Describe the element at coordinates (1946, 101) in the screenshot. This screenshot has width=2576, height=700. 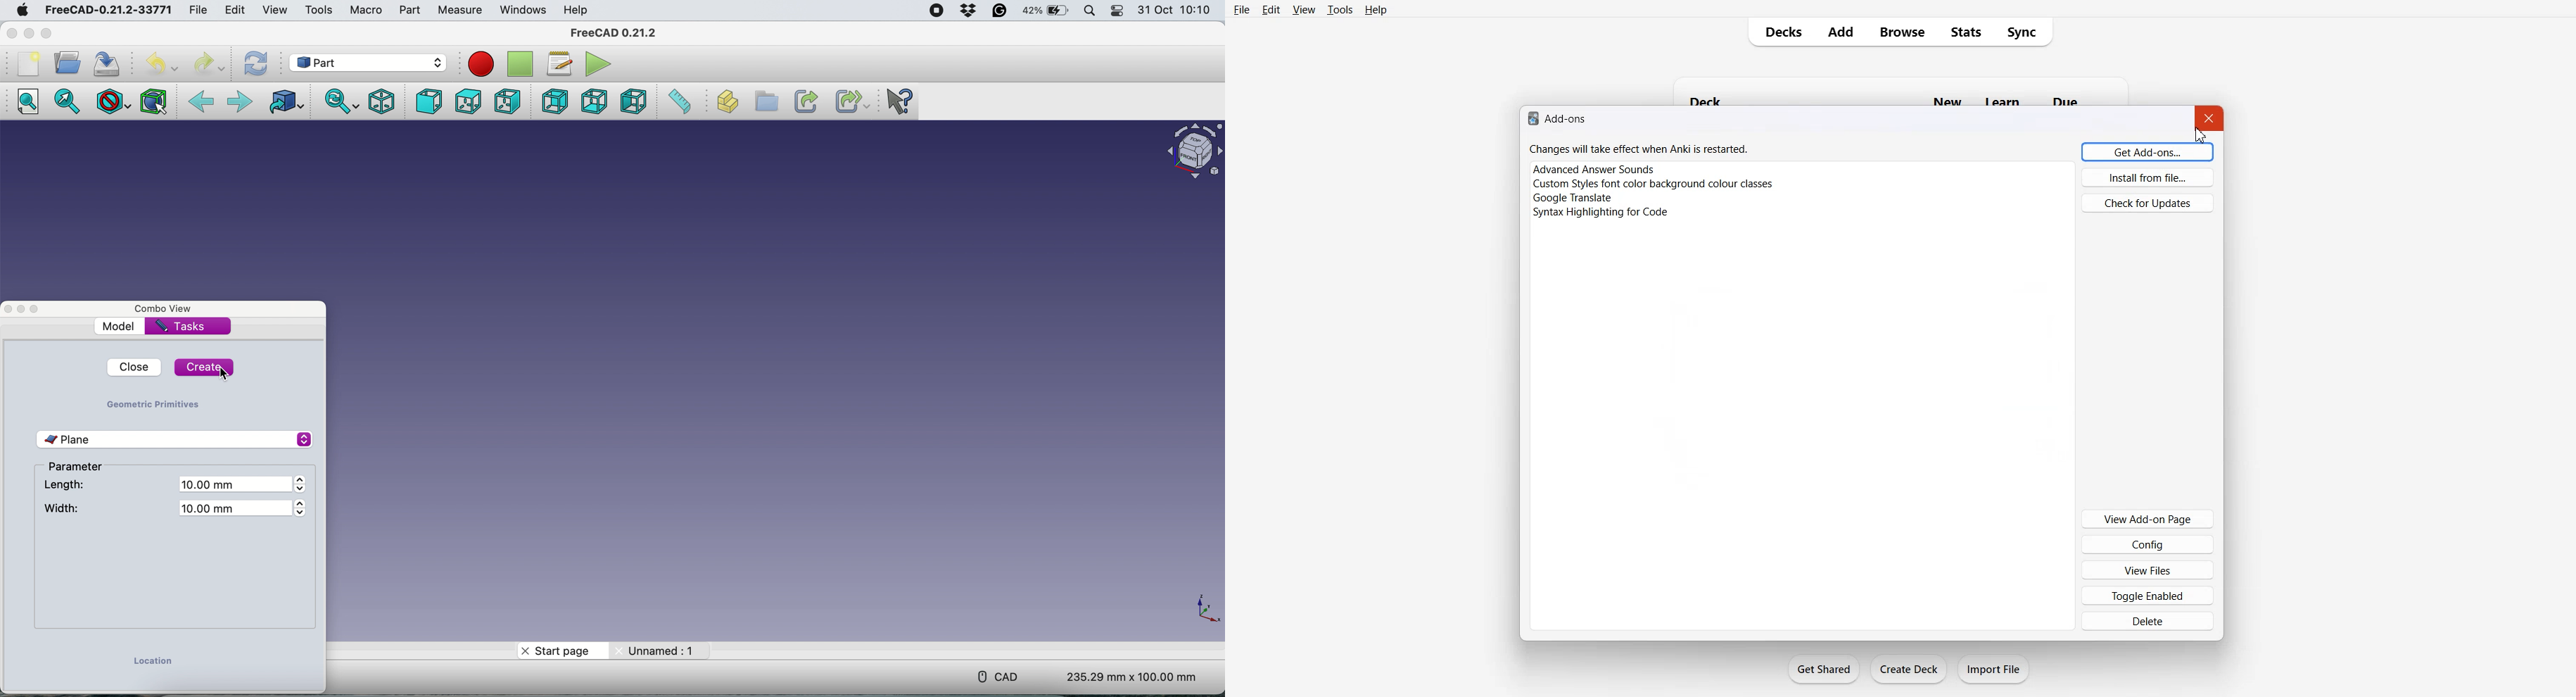
I see `new` at that location.